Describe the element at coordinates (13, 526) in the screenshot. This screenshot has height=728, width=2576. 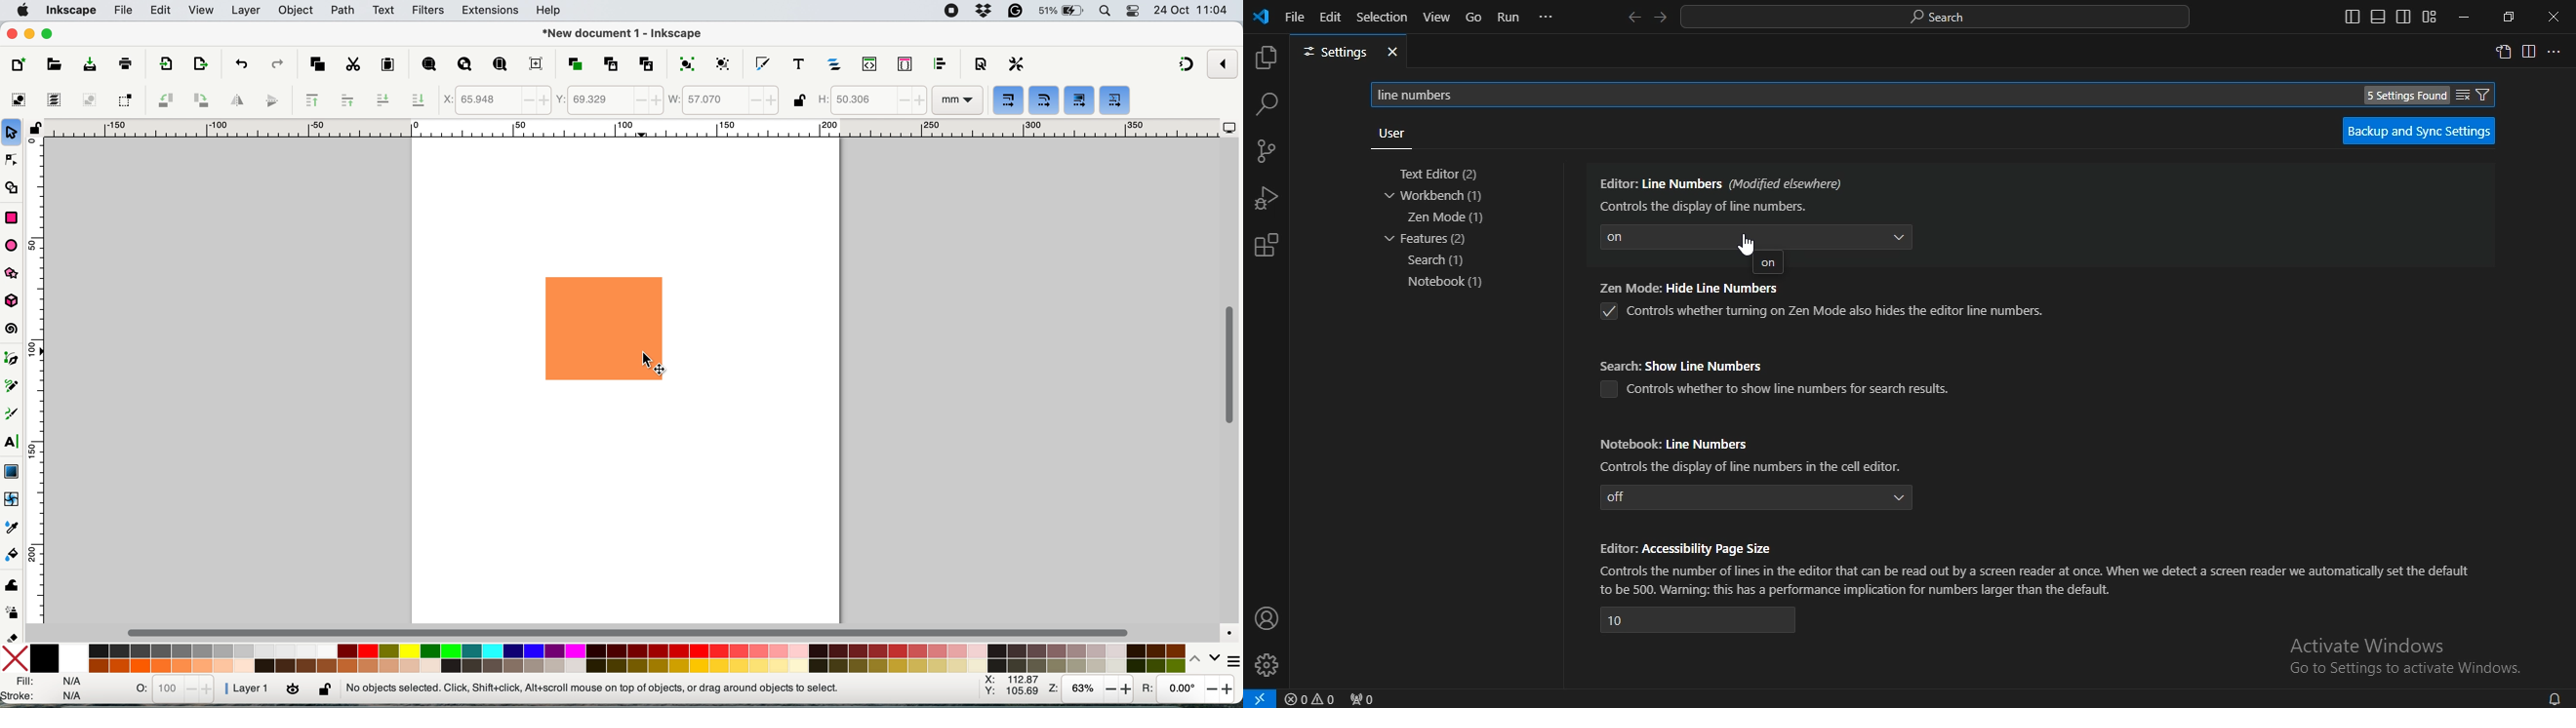
I see `dropper tool` at that location.